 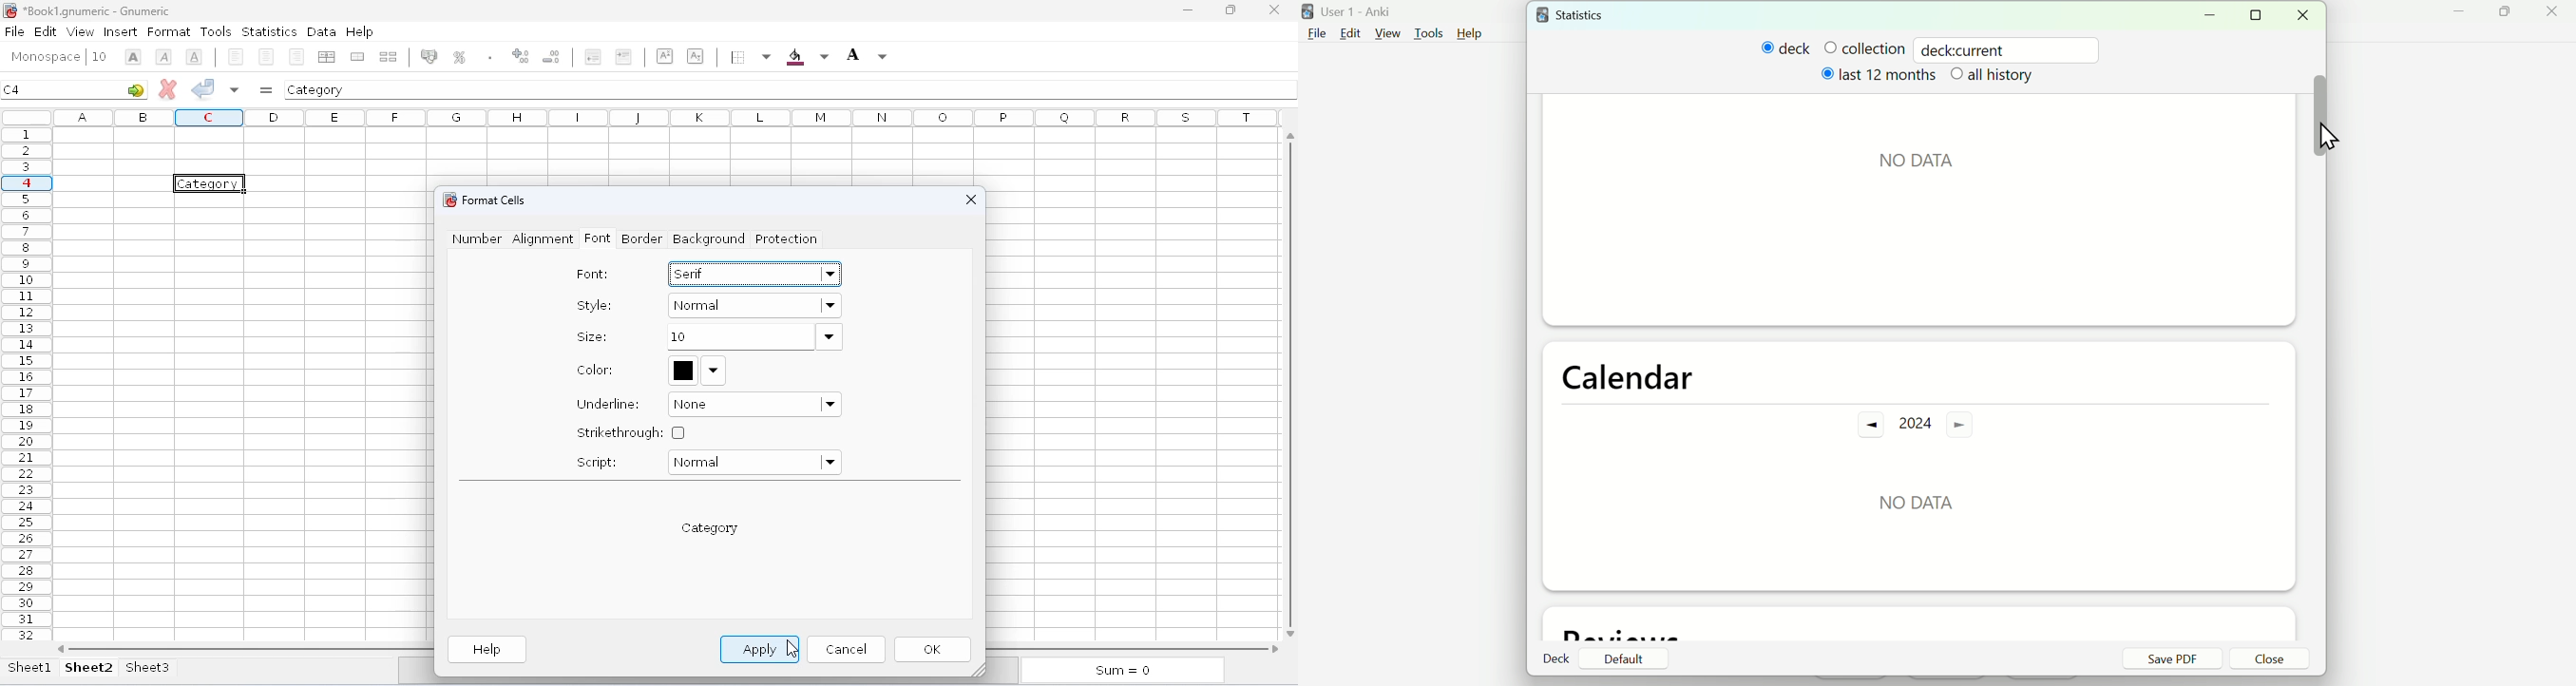 What do you see at coordinates (623, 56) in the screenshot?
I see `increase the indent` at bounding box center [623, 56].